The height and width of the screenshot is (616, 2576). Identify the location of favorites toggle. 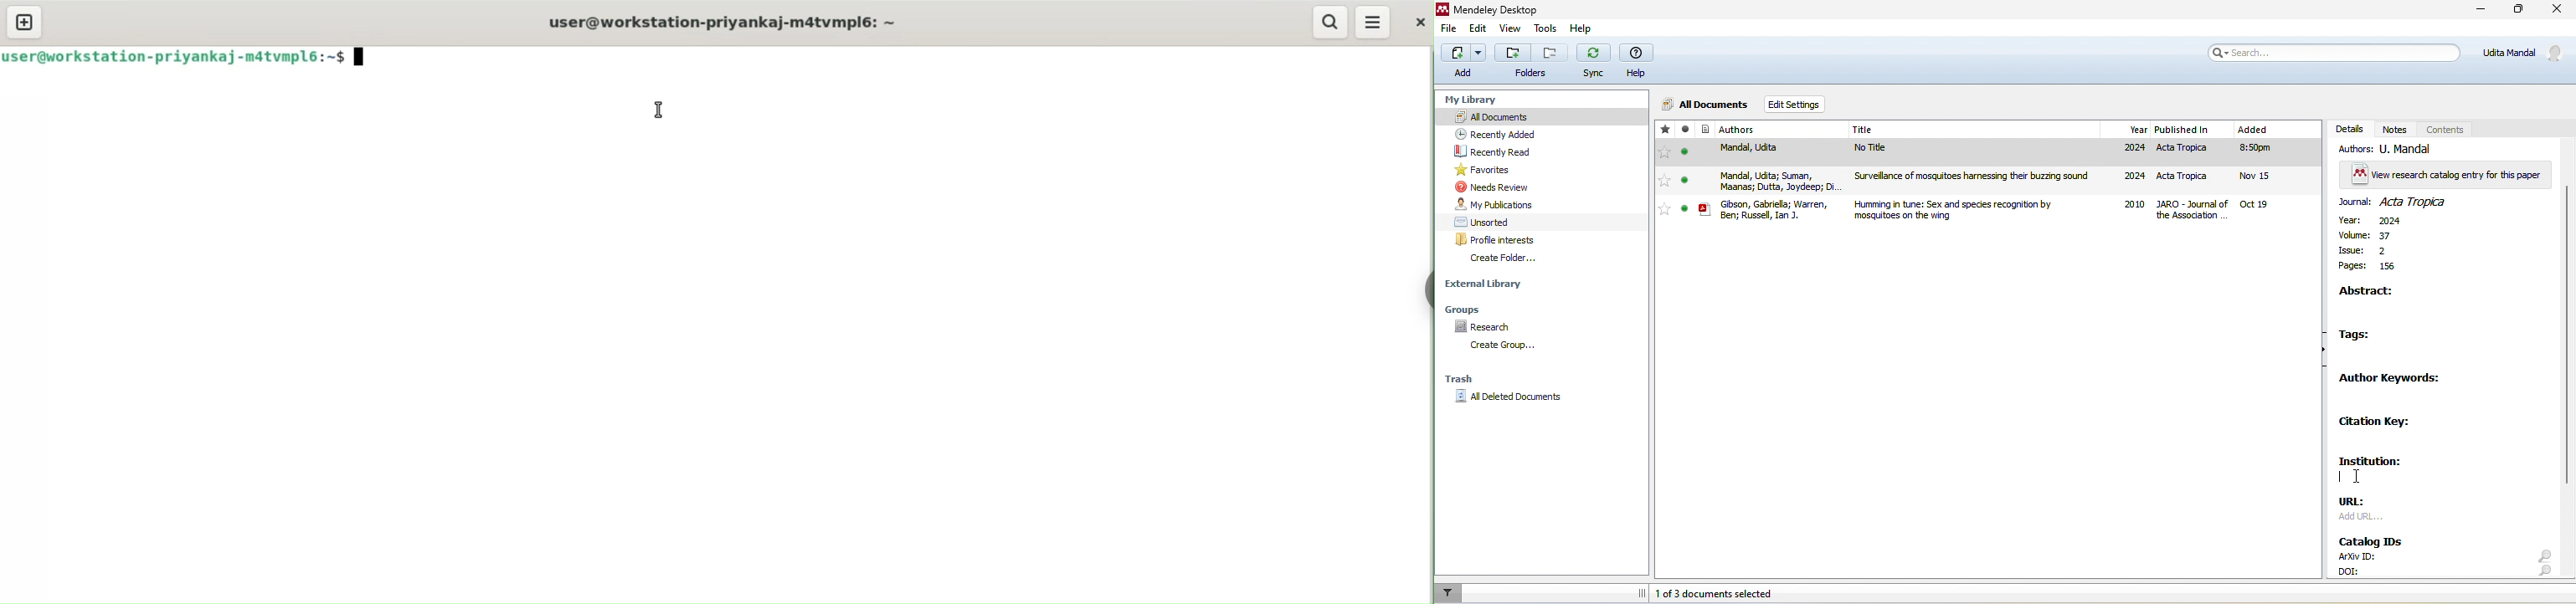
(1663, 182).